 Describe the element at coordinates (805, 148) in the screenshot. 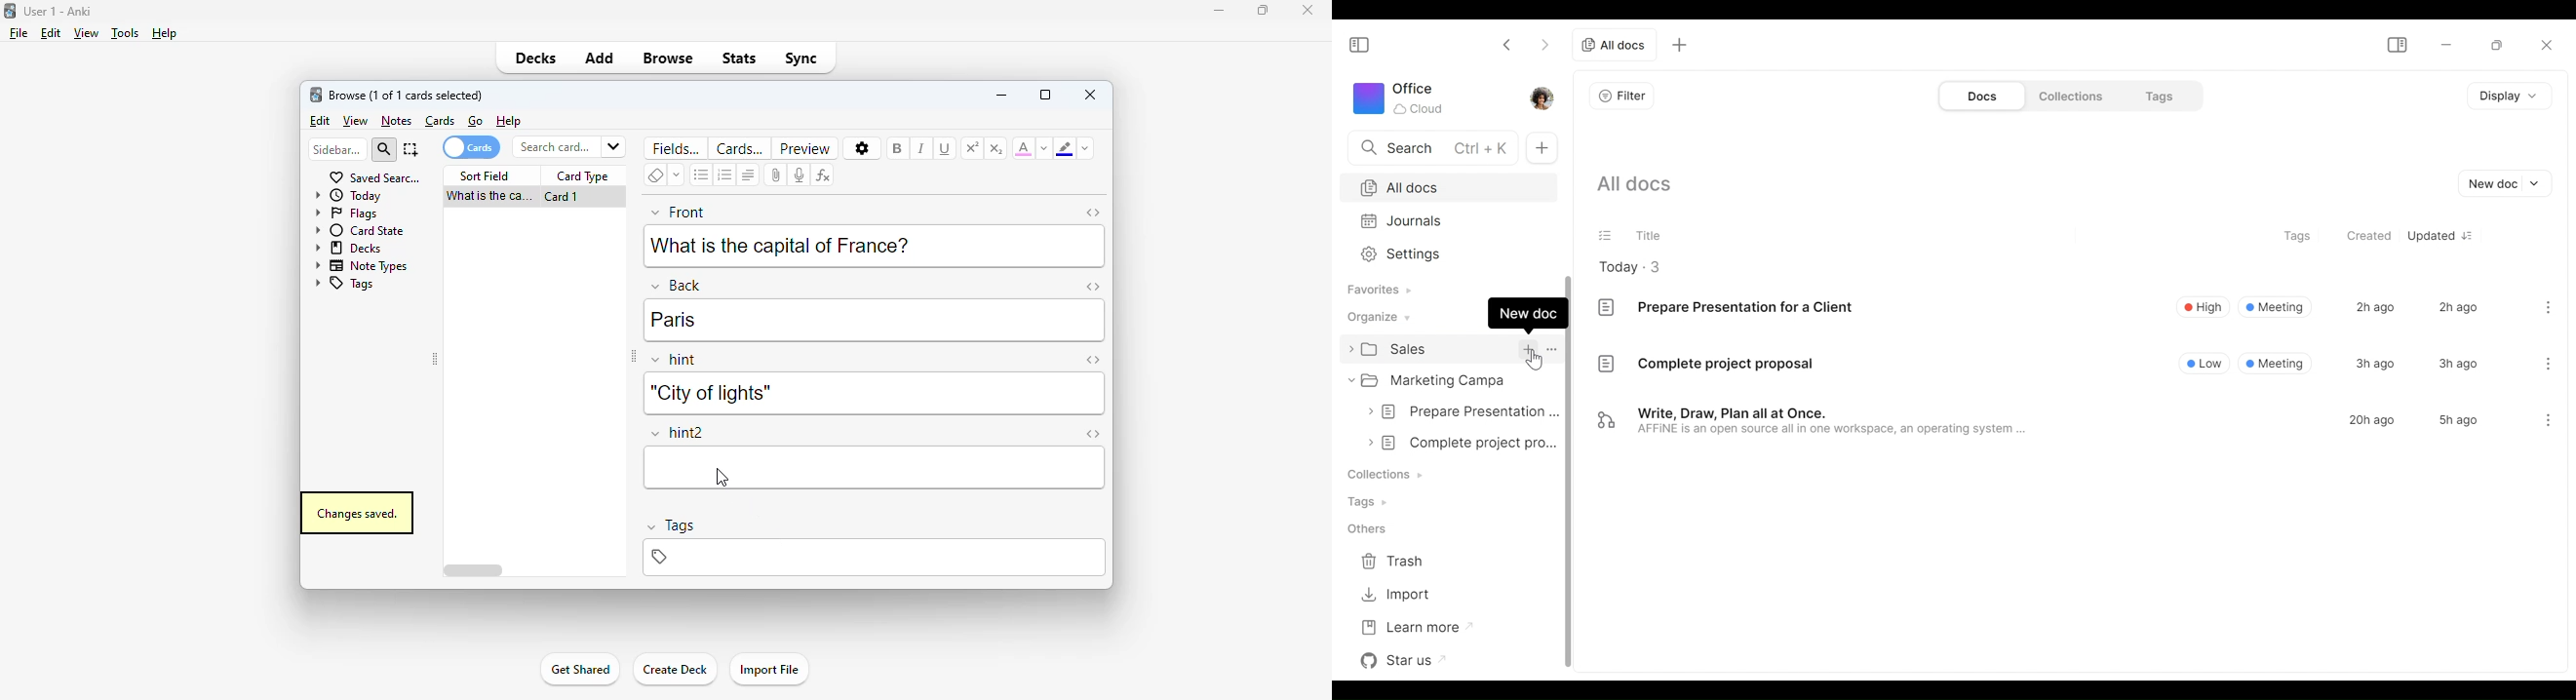

I see `preview` at that location.